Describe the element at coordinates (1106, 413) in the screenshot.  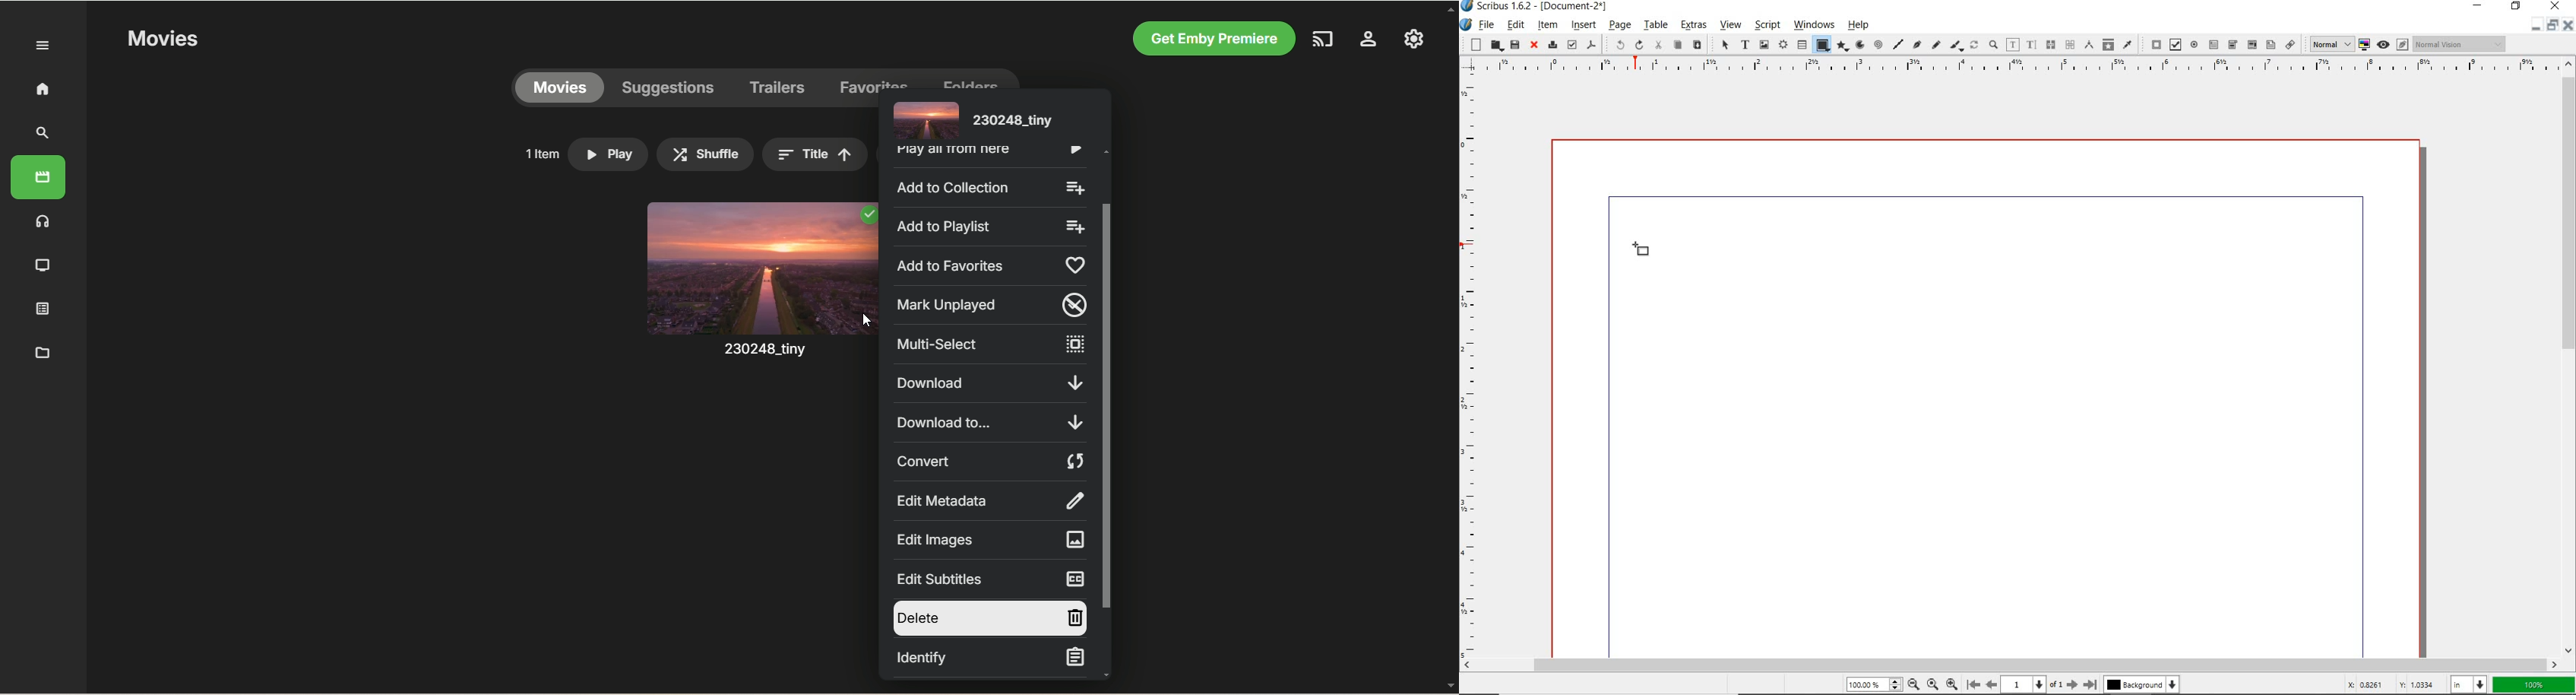
I see `Vertical slide bar` at that location.